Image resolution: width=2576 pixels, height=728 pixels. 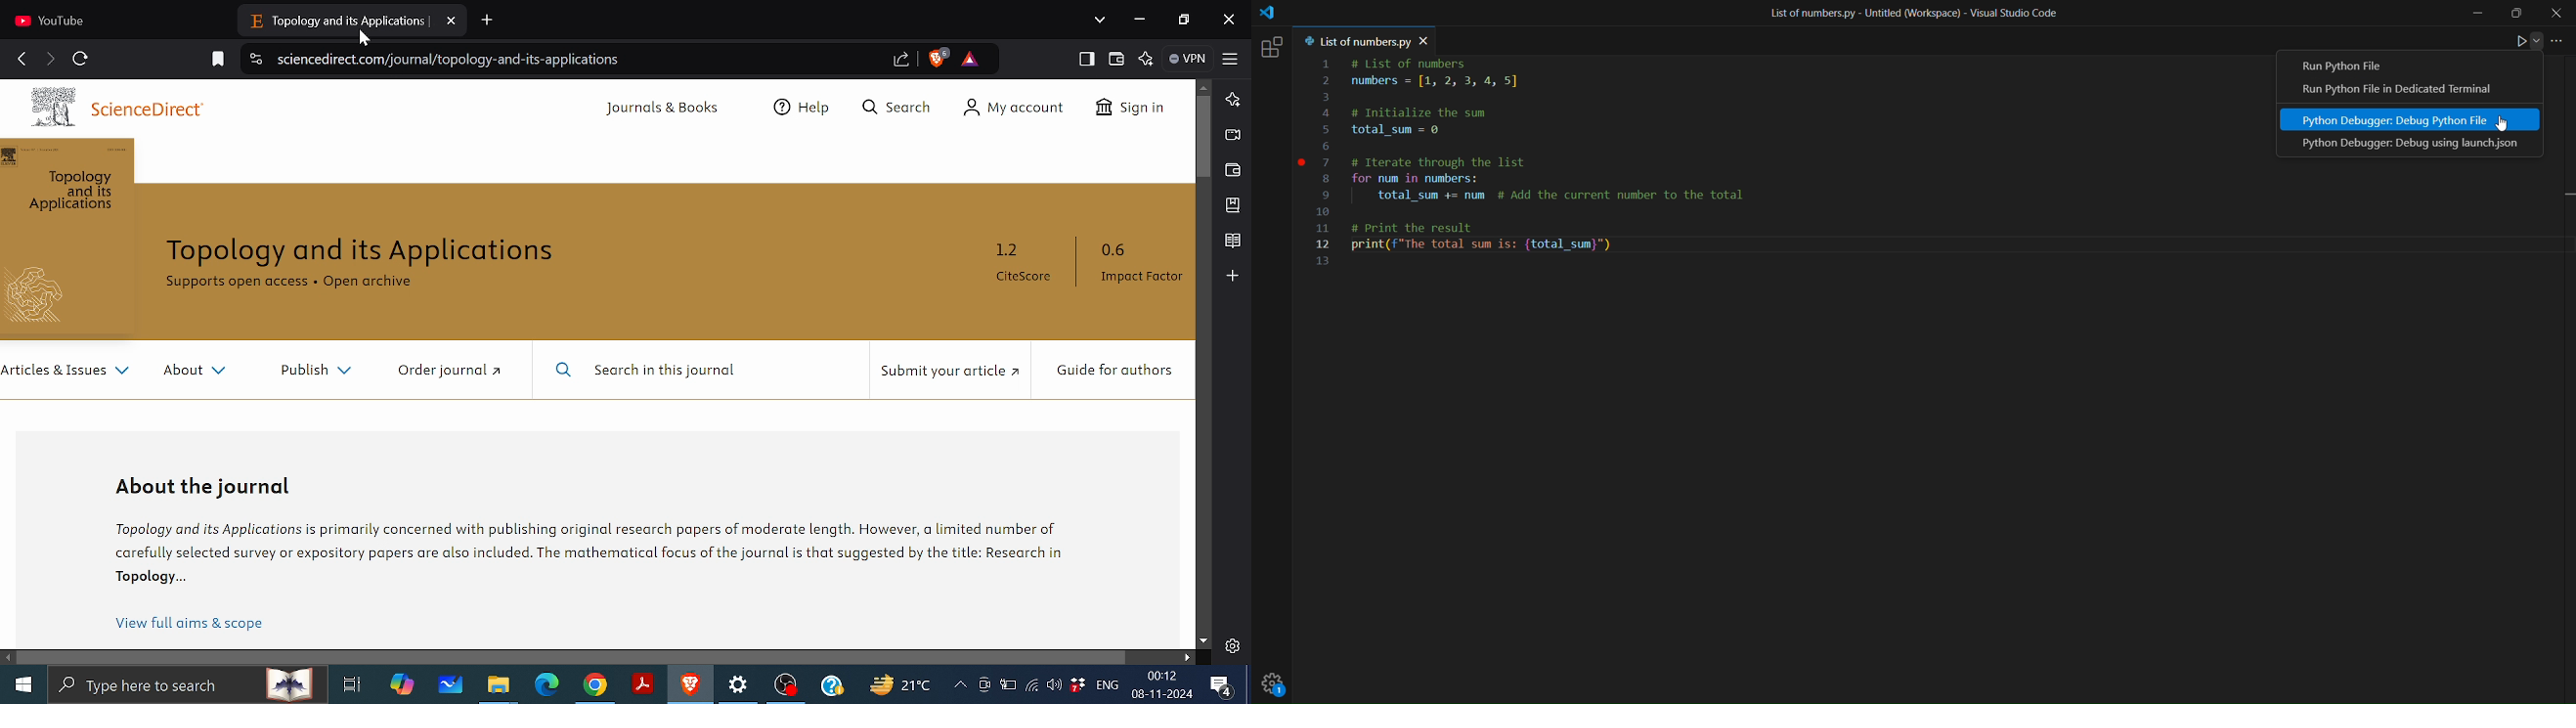 I want to click on close tab, so click(x=1427, y=40).